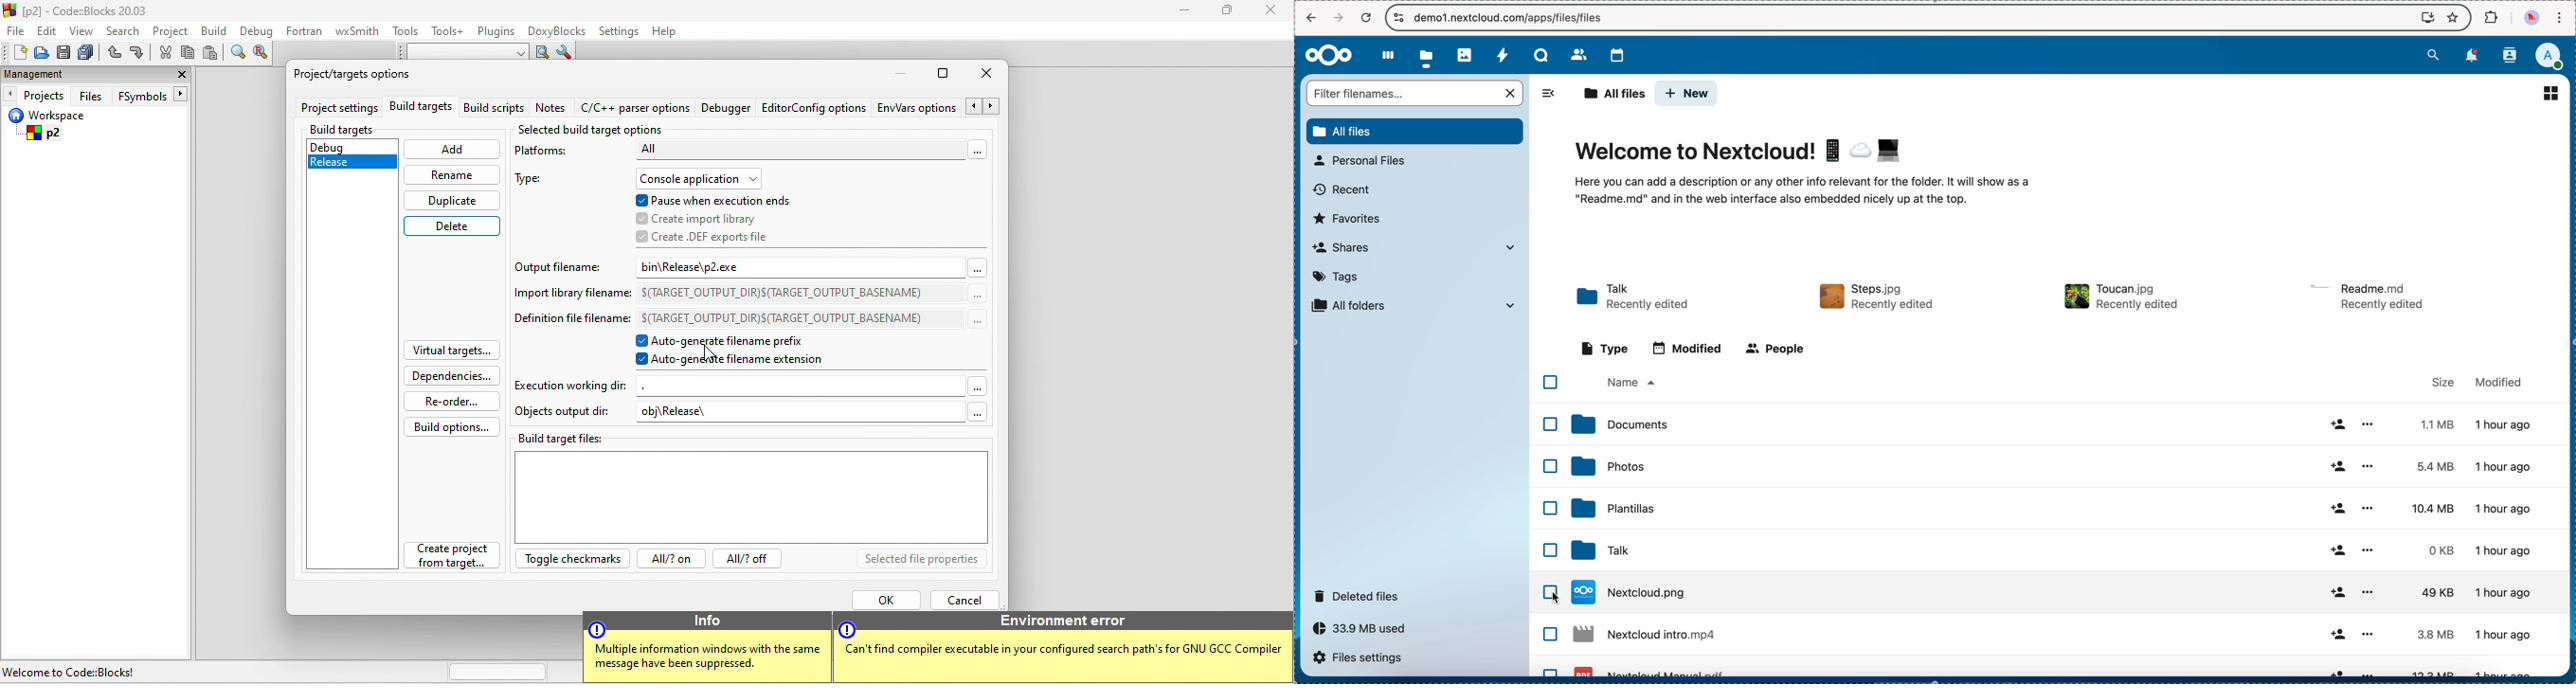  What do you see at coordinates (740, 362) in the screenshot?
I see `auto generate filename extension` at bounding box center [740, 362].